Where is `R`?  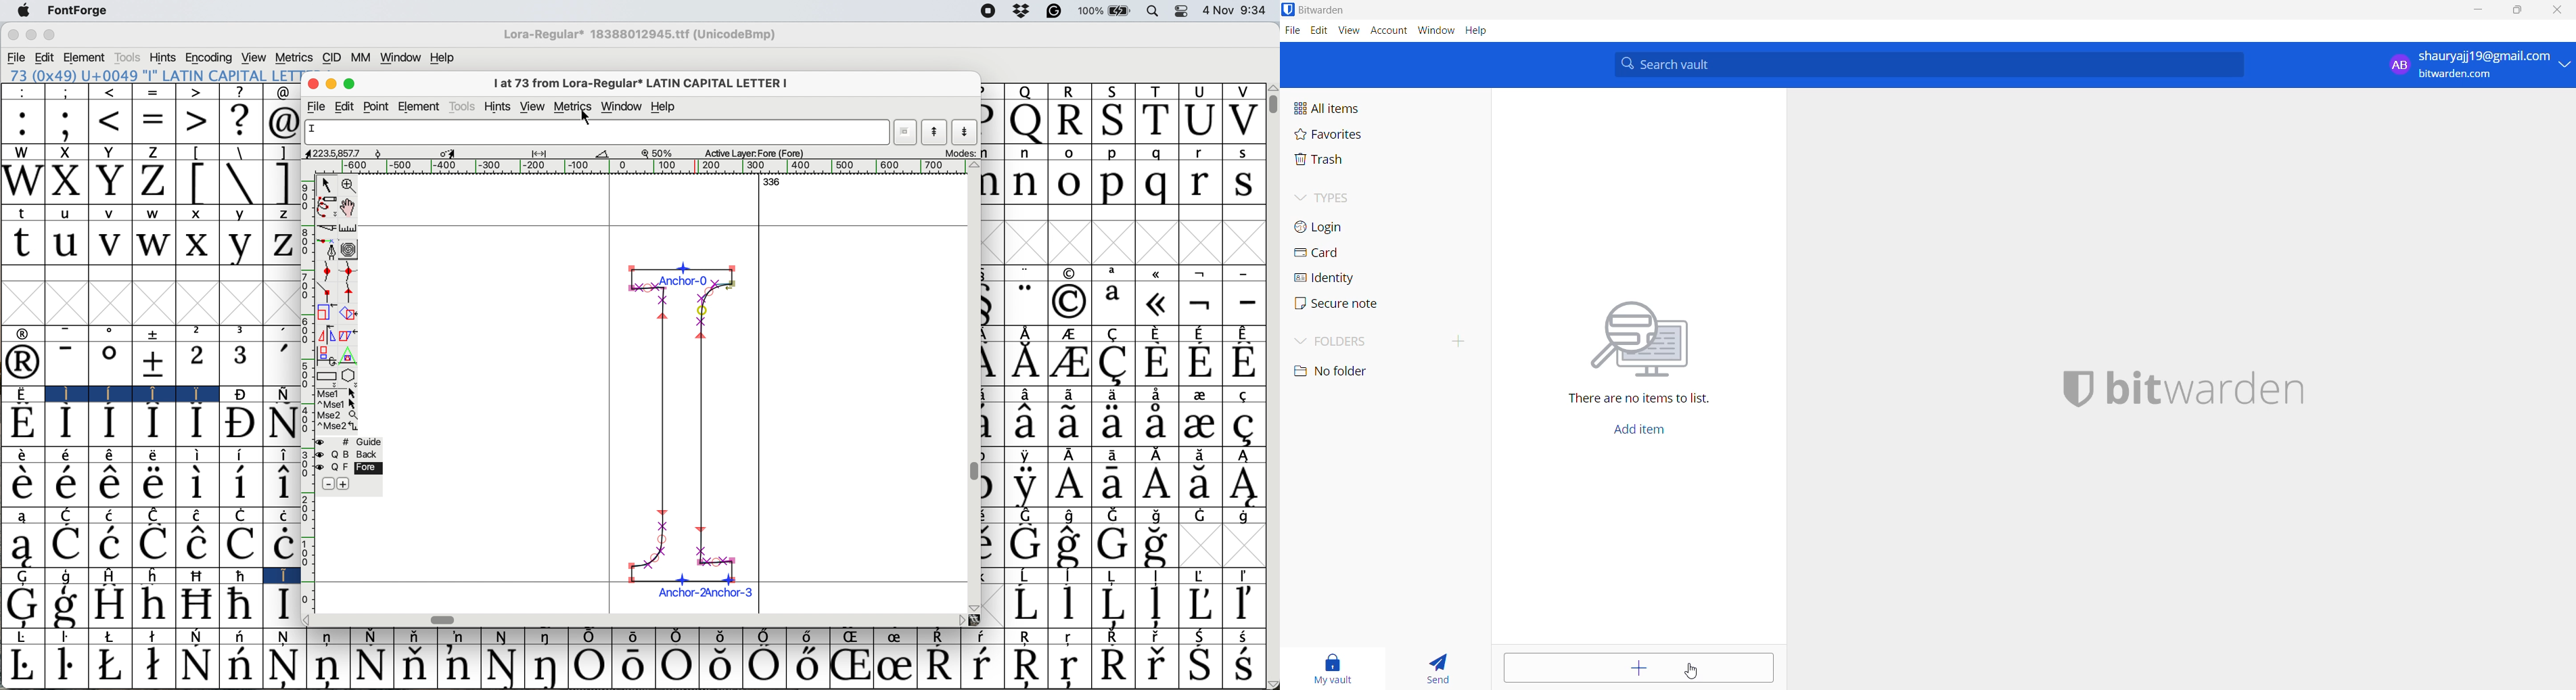
R is located at coordinates (1070, 92).